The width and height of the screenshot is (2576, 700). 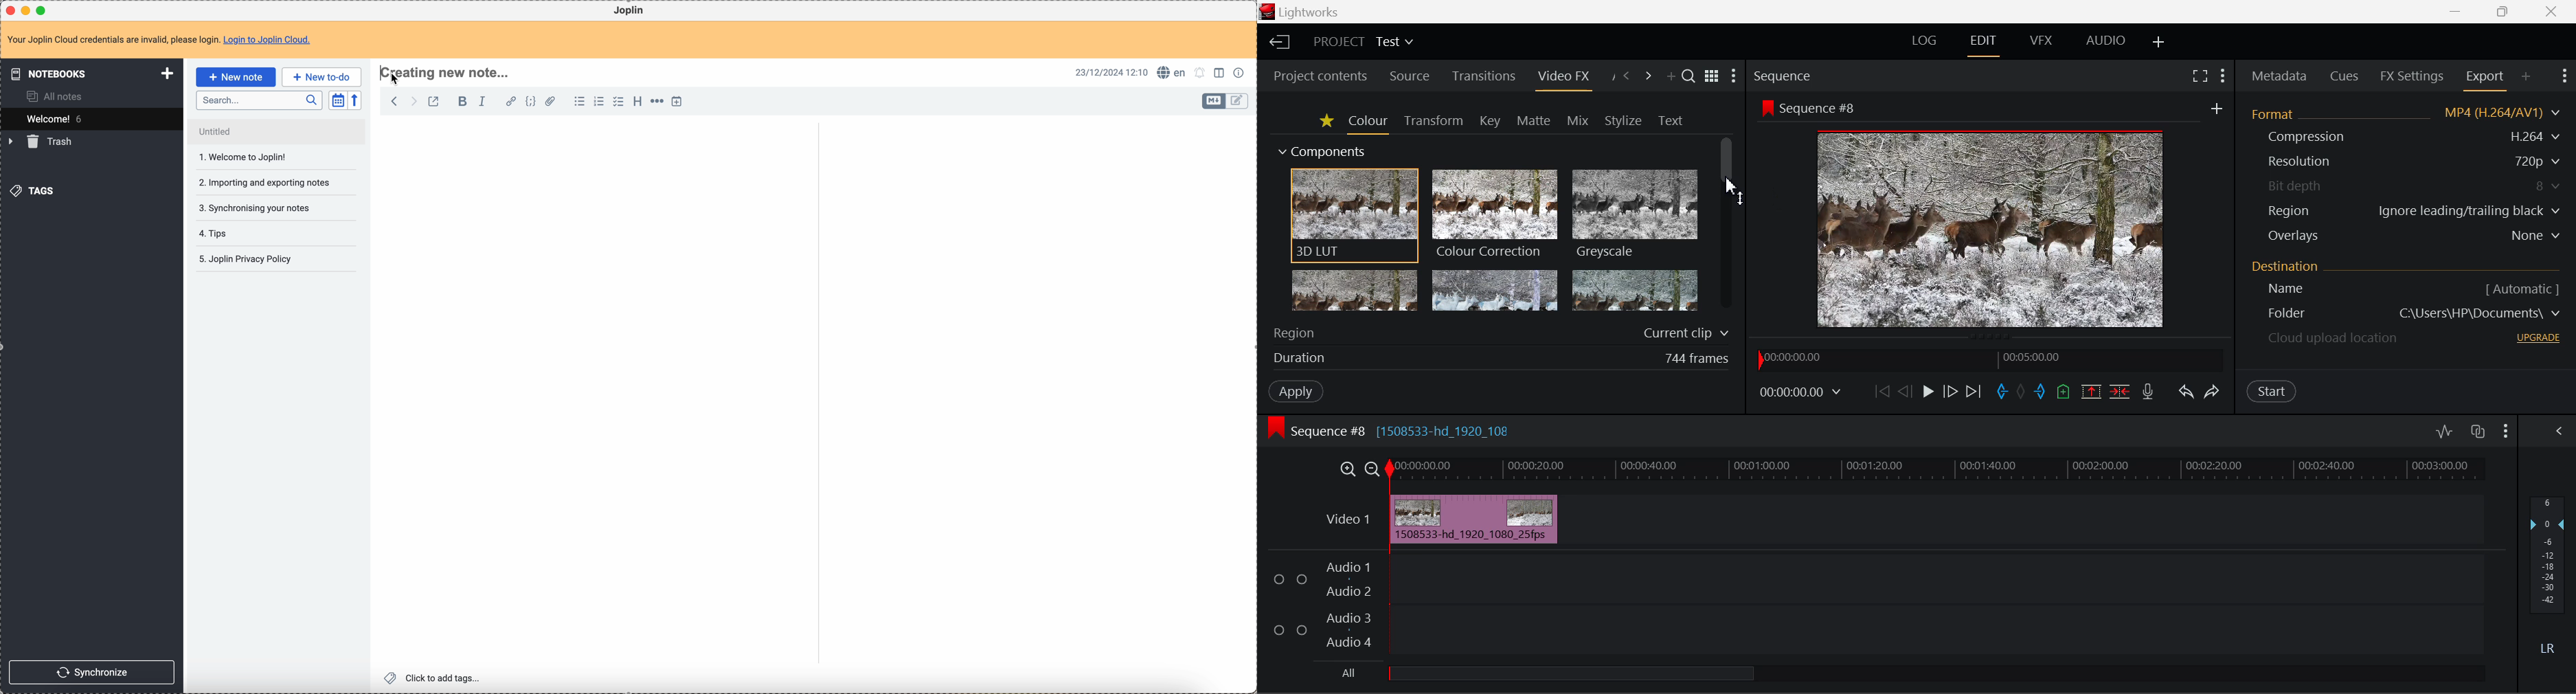 I want to click on To start, so click(x=1880, y=394).